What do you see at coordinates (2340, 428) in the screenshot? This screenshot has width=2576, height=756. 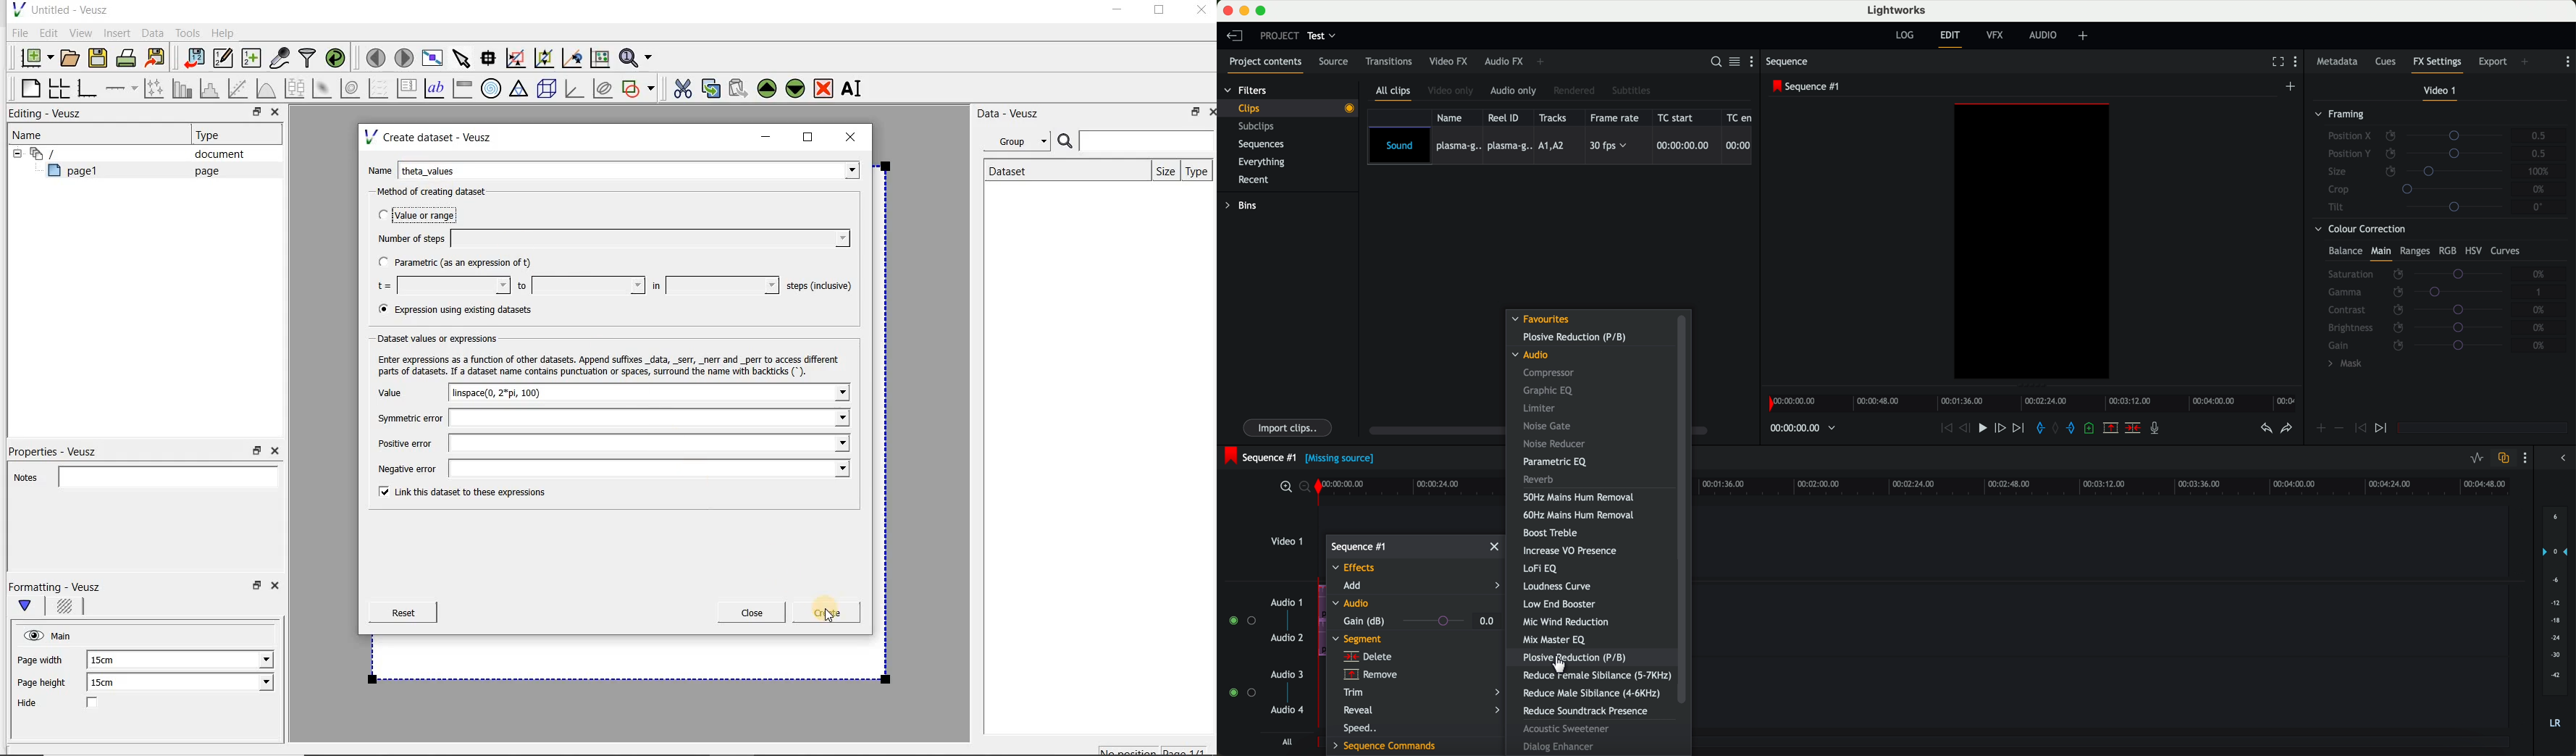 I see `remove keyframe` at bounding box center [2340, 428].